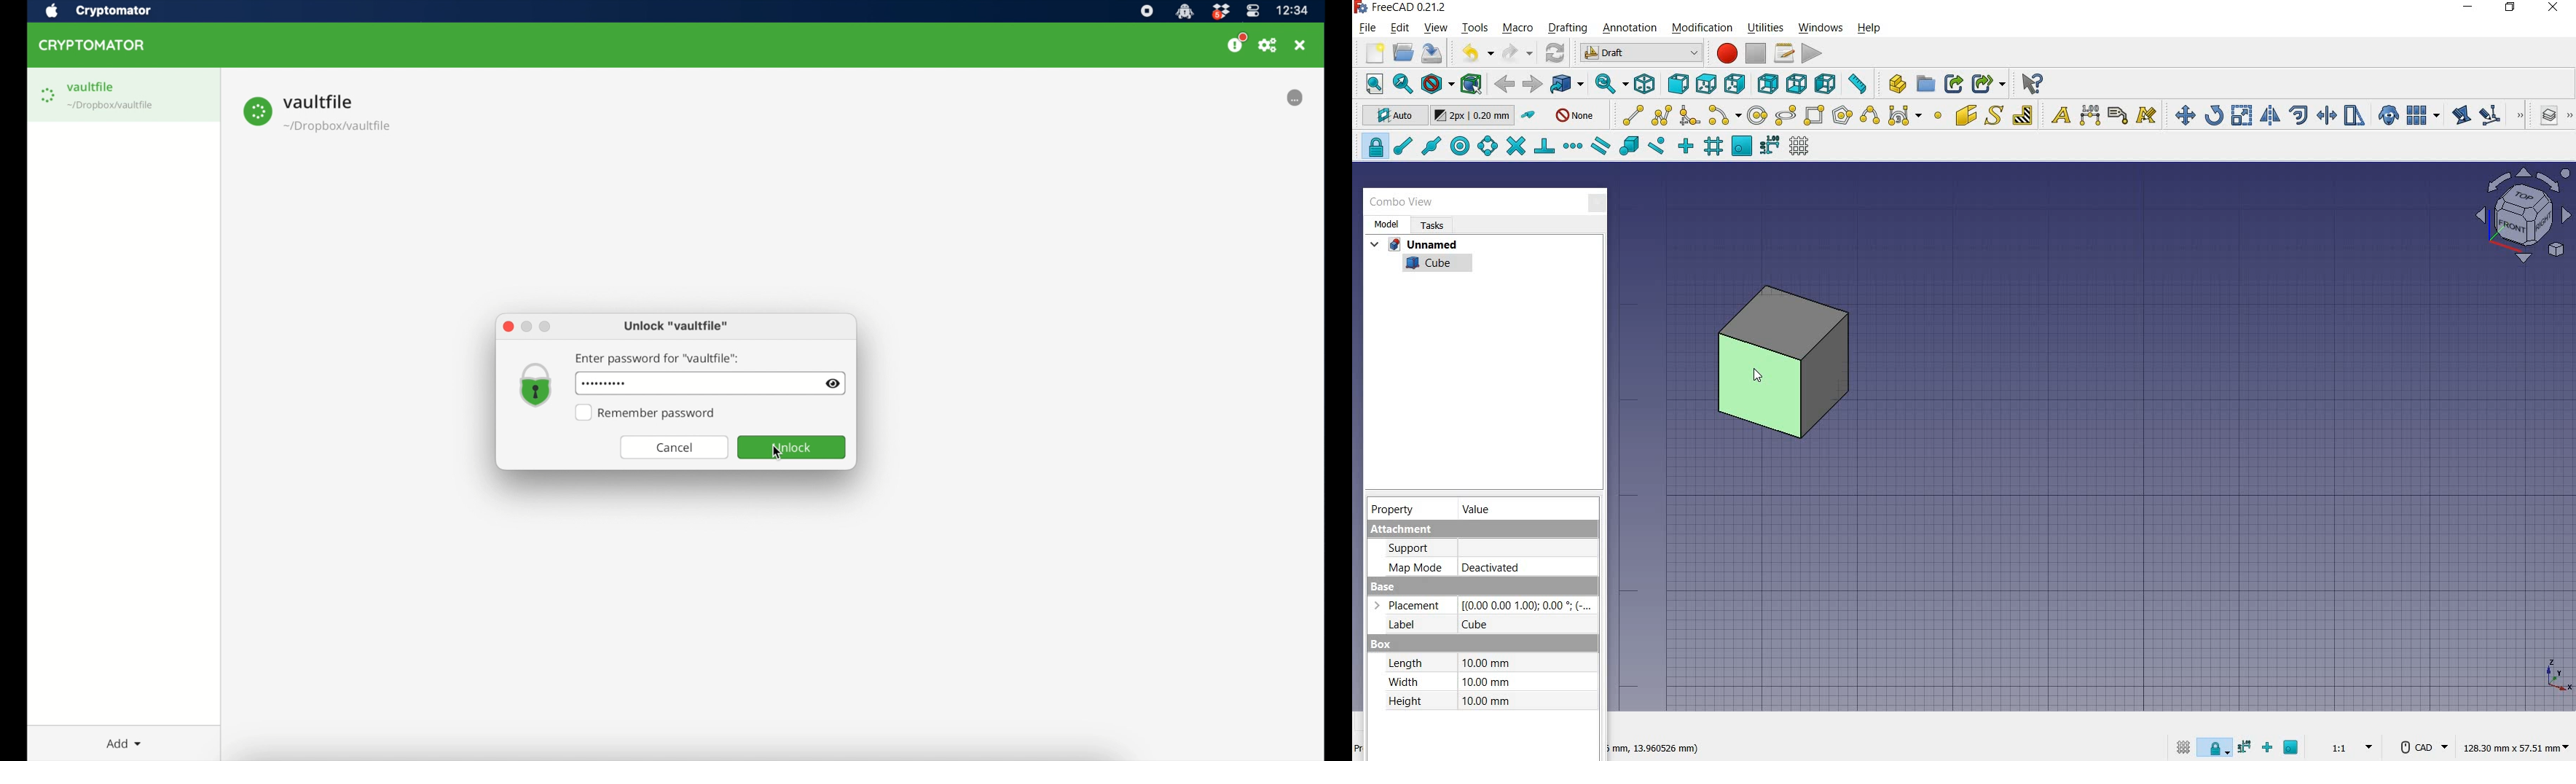 The height and width of the screenshot is (784, 2576). Describe the element at coordinates (2299, 114) in the screenshot. I see `offset` at that location.